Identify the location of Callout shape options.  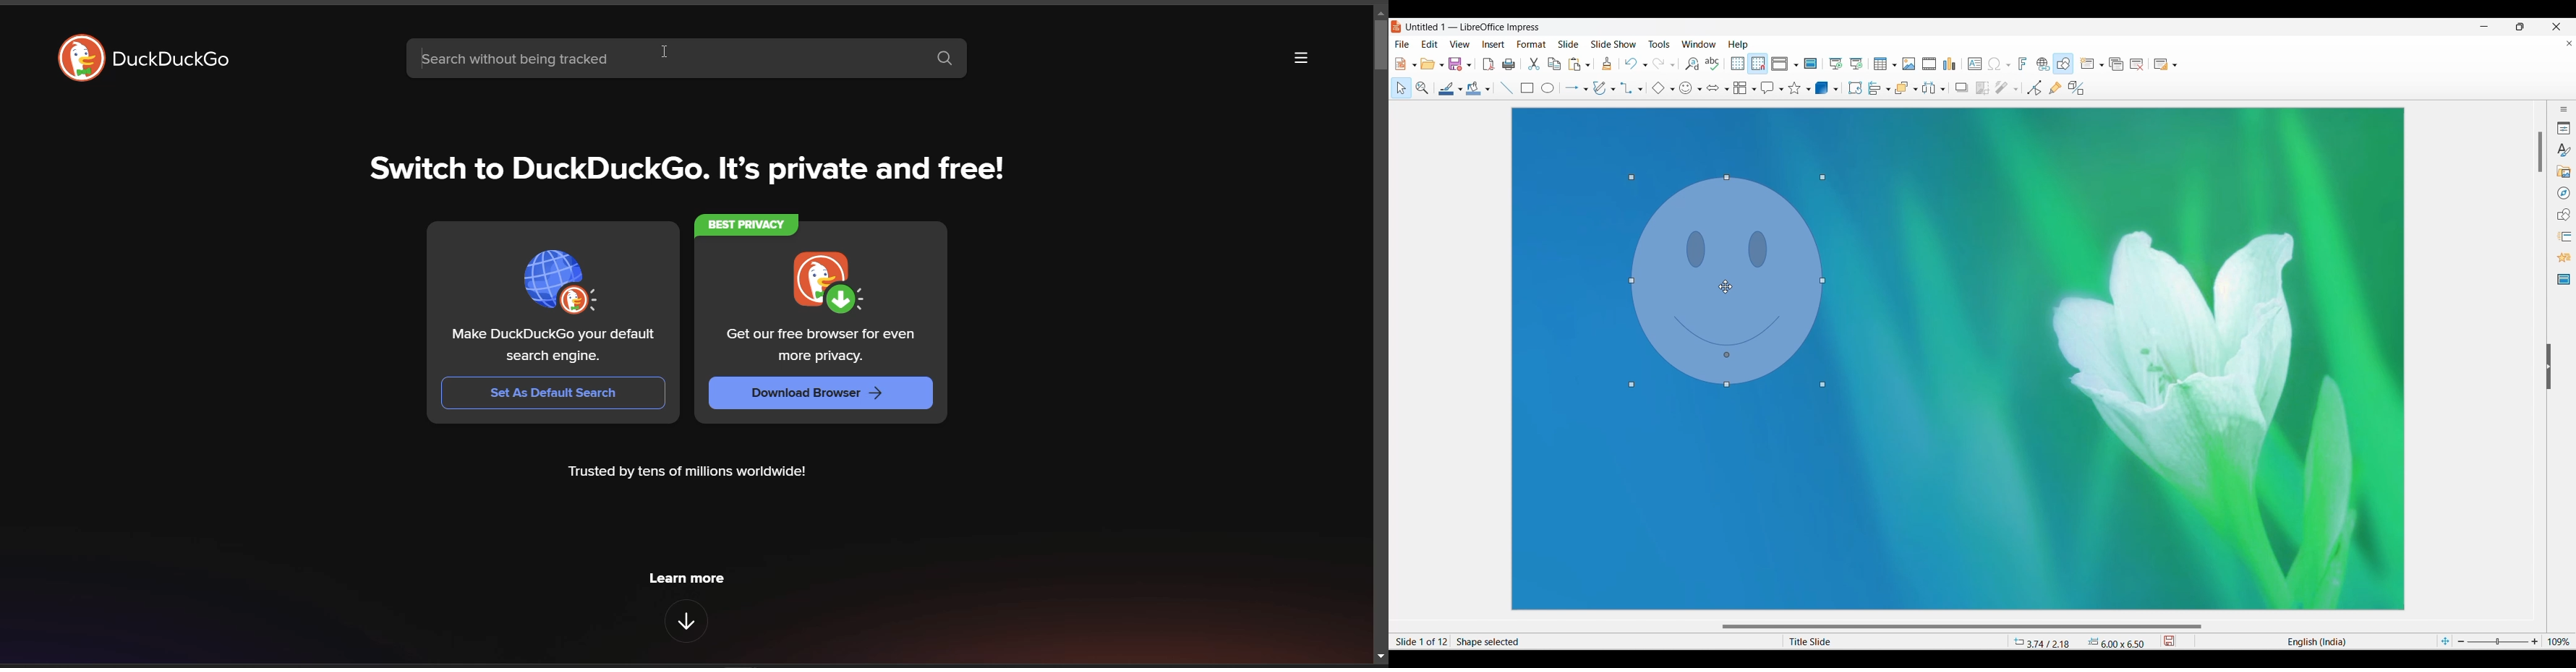
(1781, 90).